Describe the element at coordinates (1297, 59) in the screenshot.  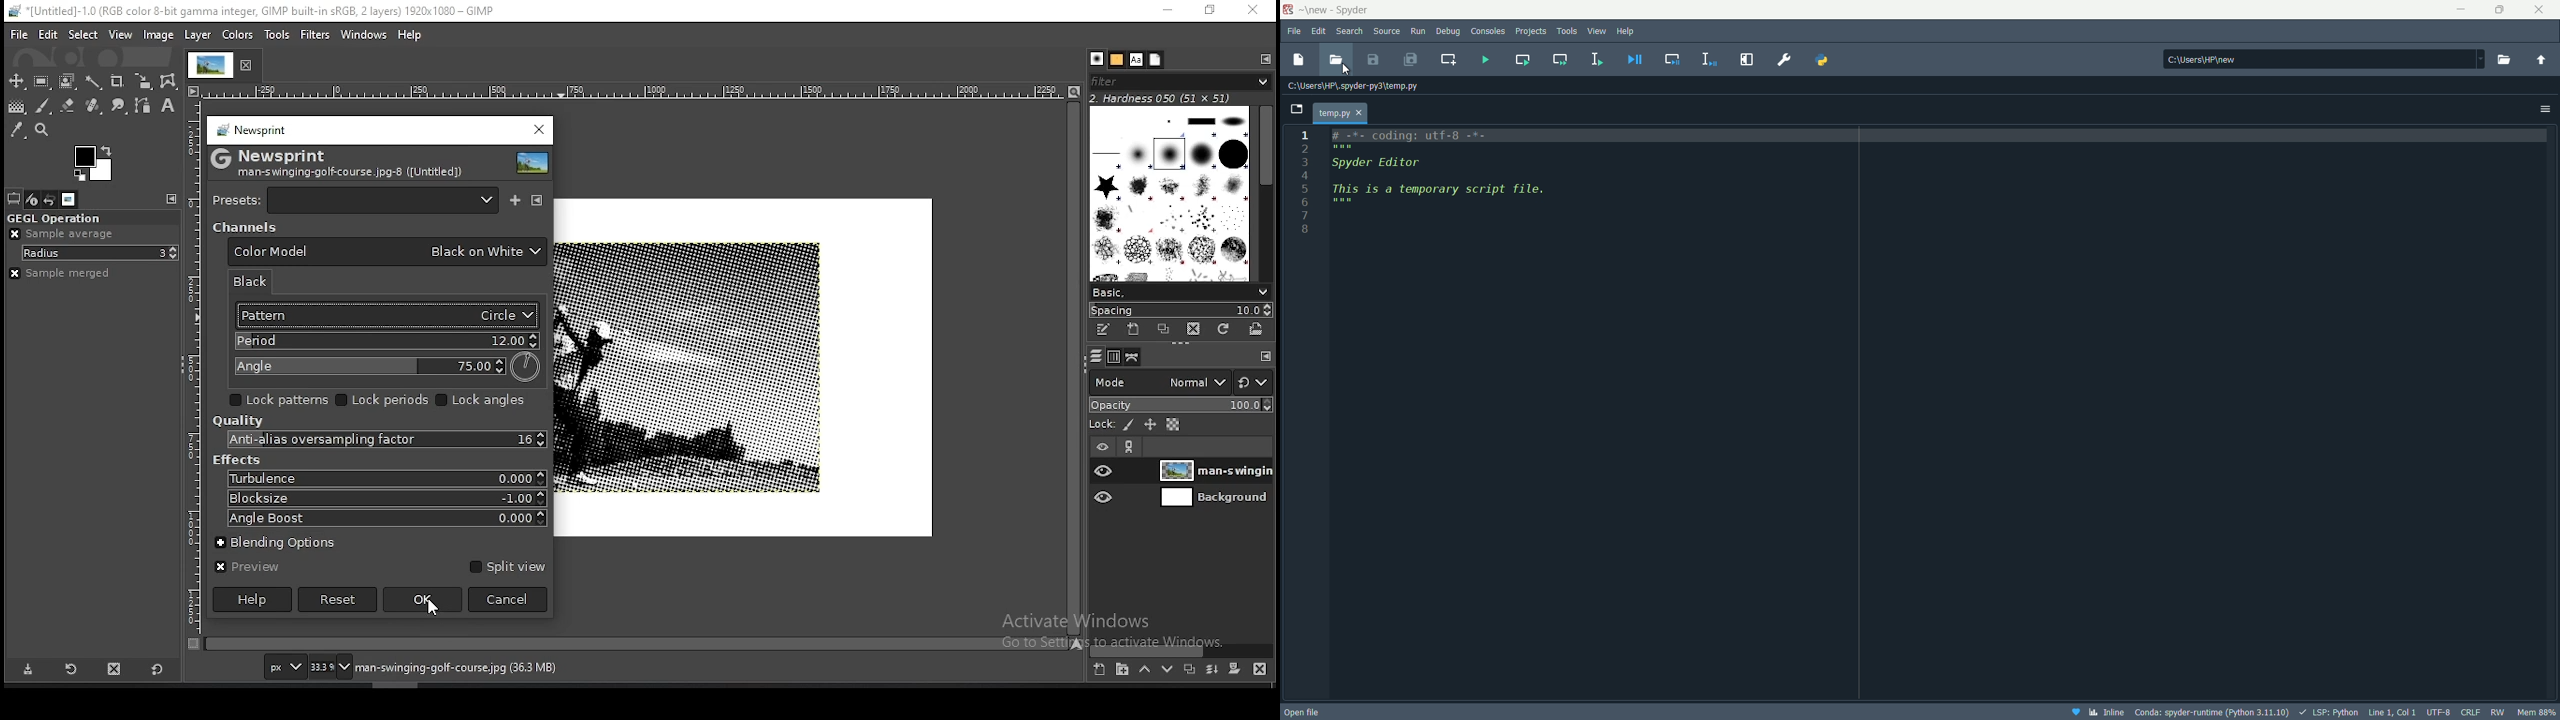
I see `New file` at that location.